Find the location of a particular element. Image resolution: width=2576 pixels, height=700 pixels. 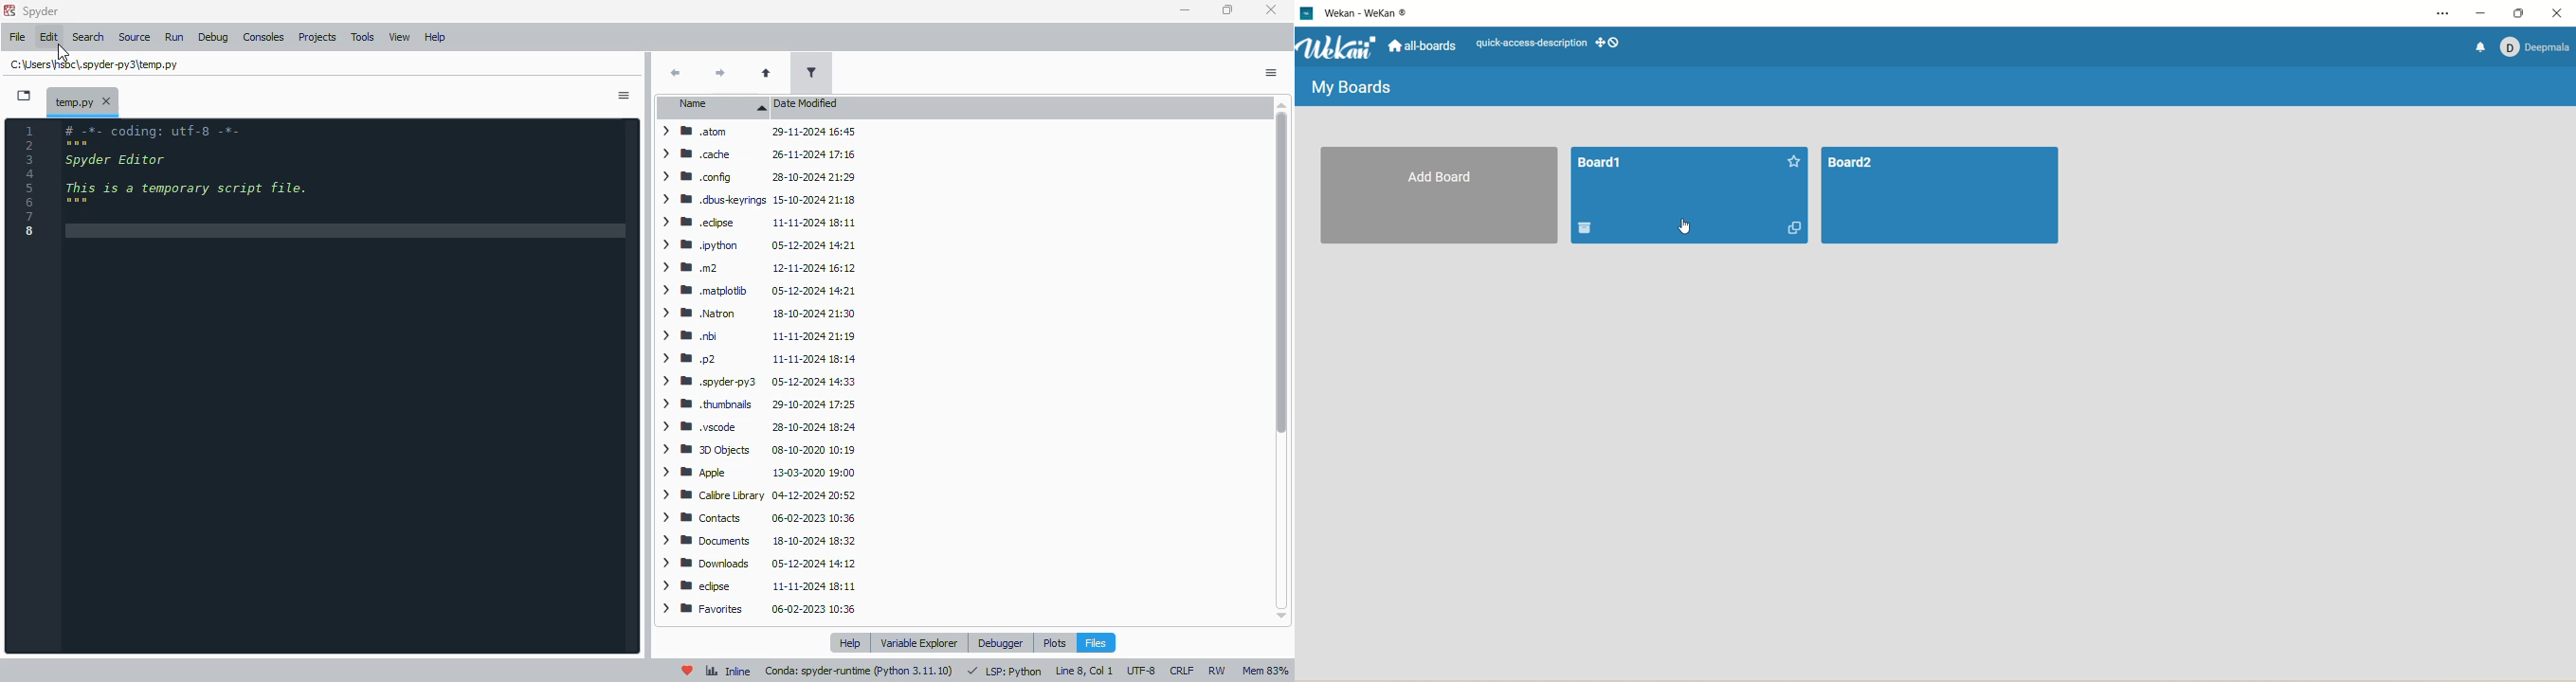

> WM .dbuskeyrings 15-10-2024 21:18 is located at coordinates (755, 198).